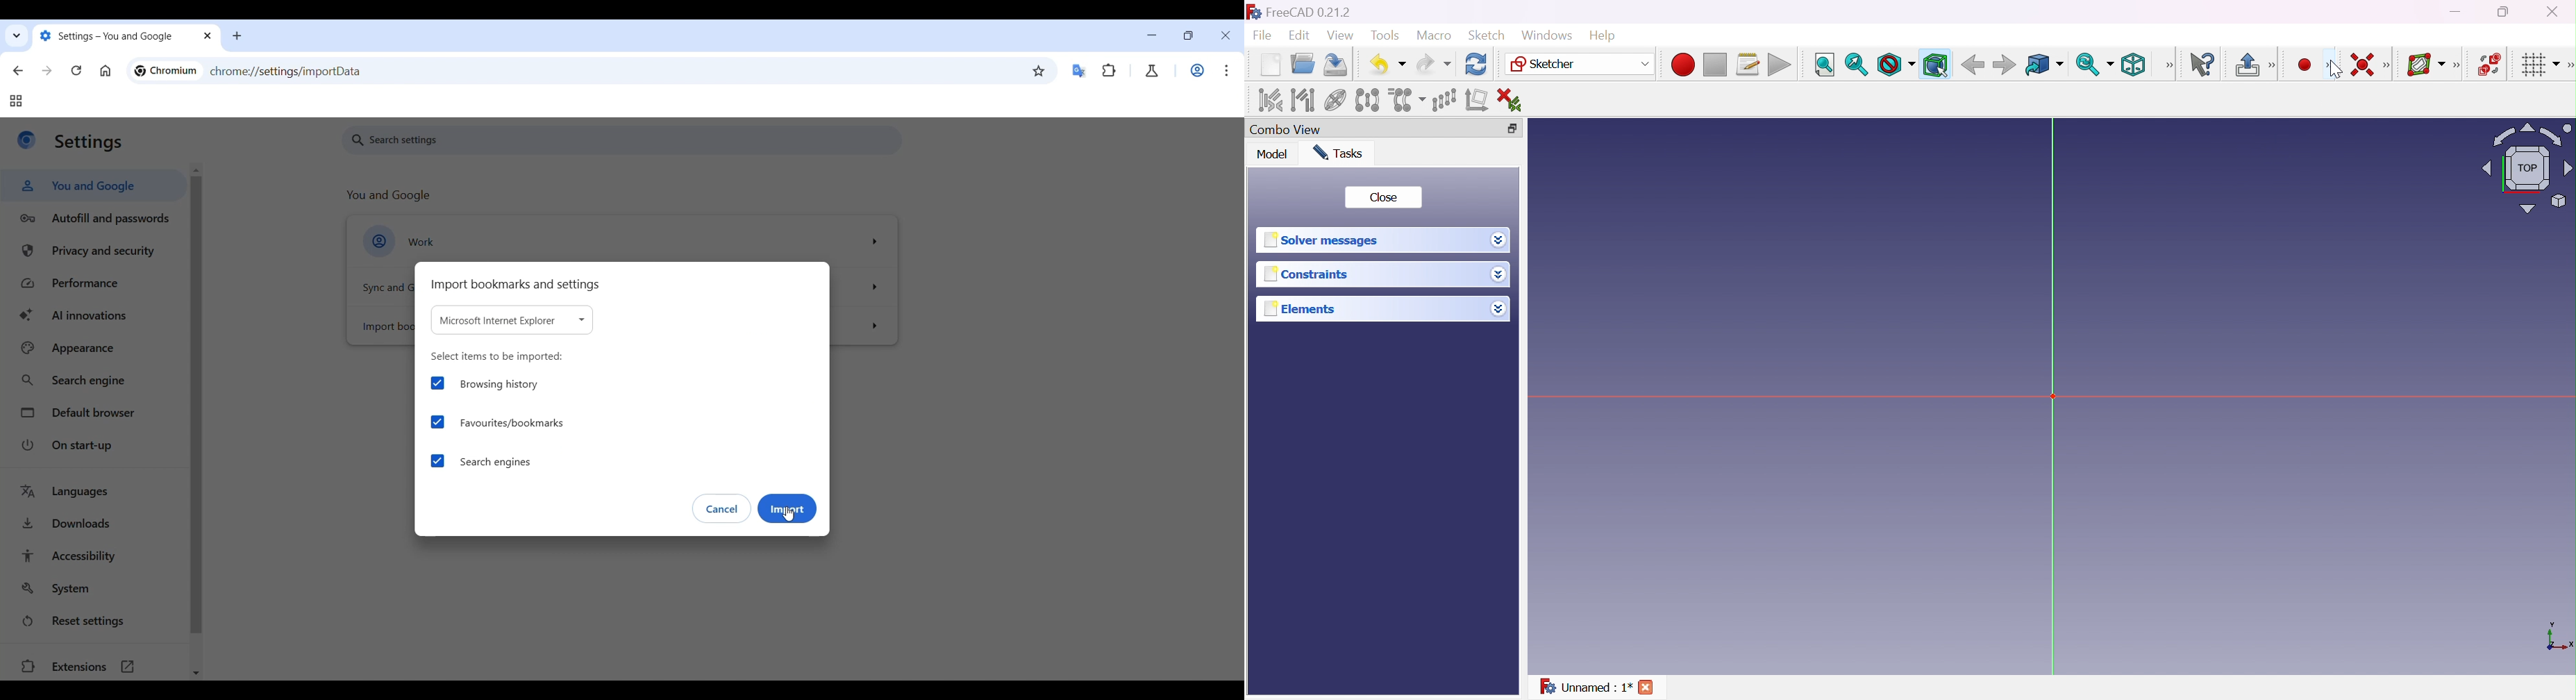 The image size is (2576, 700). Describe the element at coordinates (1385, 198) in the screenshot. I see `Close` at that location.